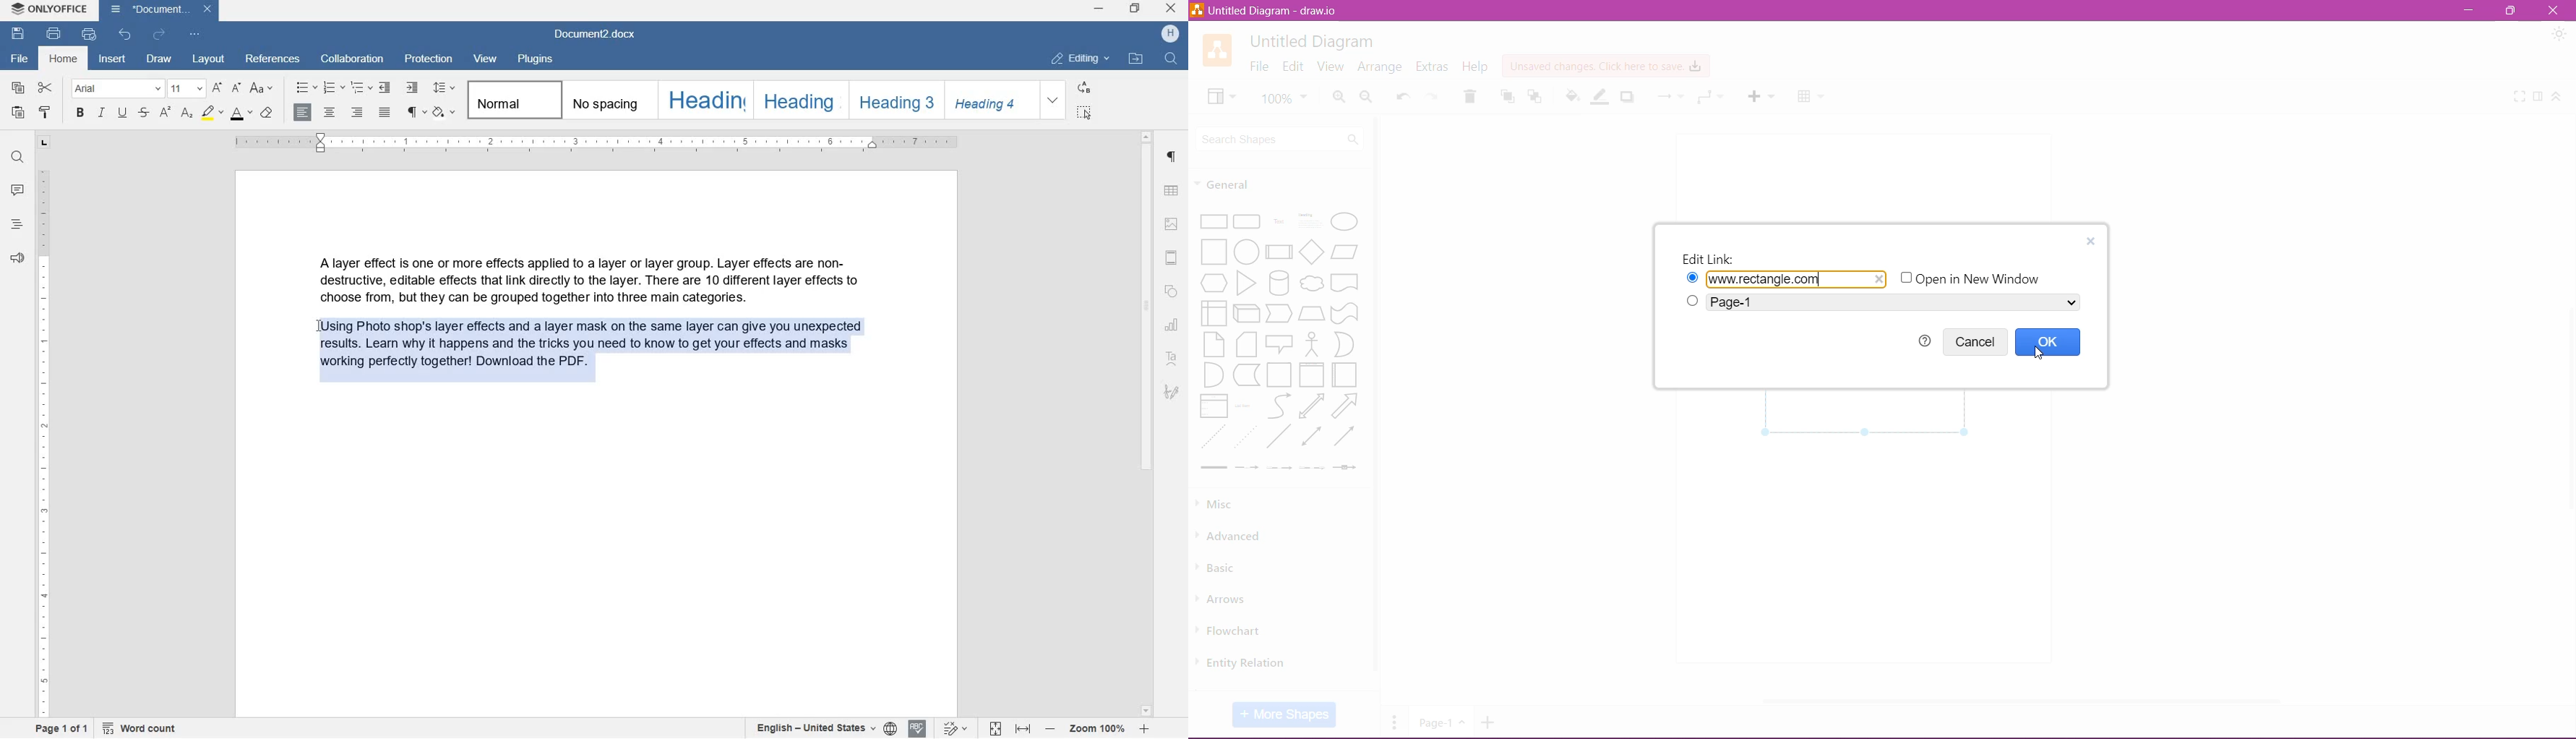  I want to click on FONT SIZE, so click(243, 115).